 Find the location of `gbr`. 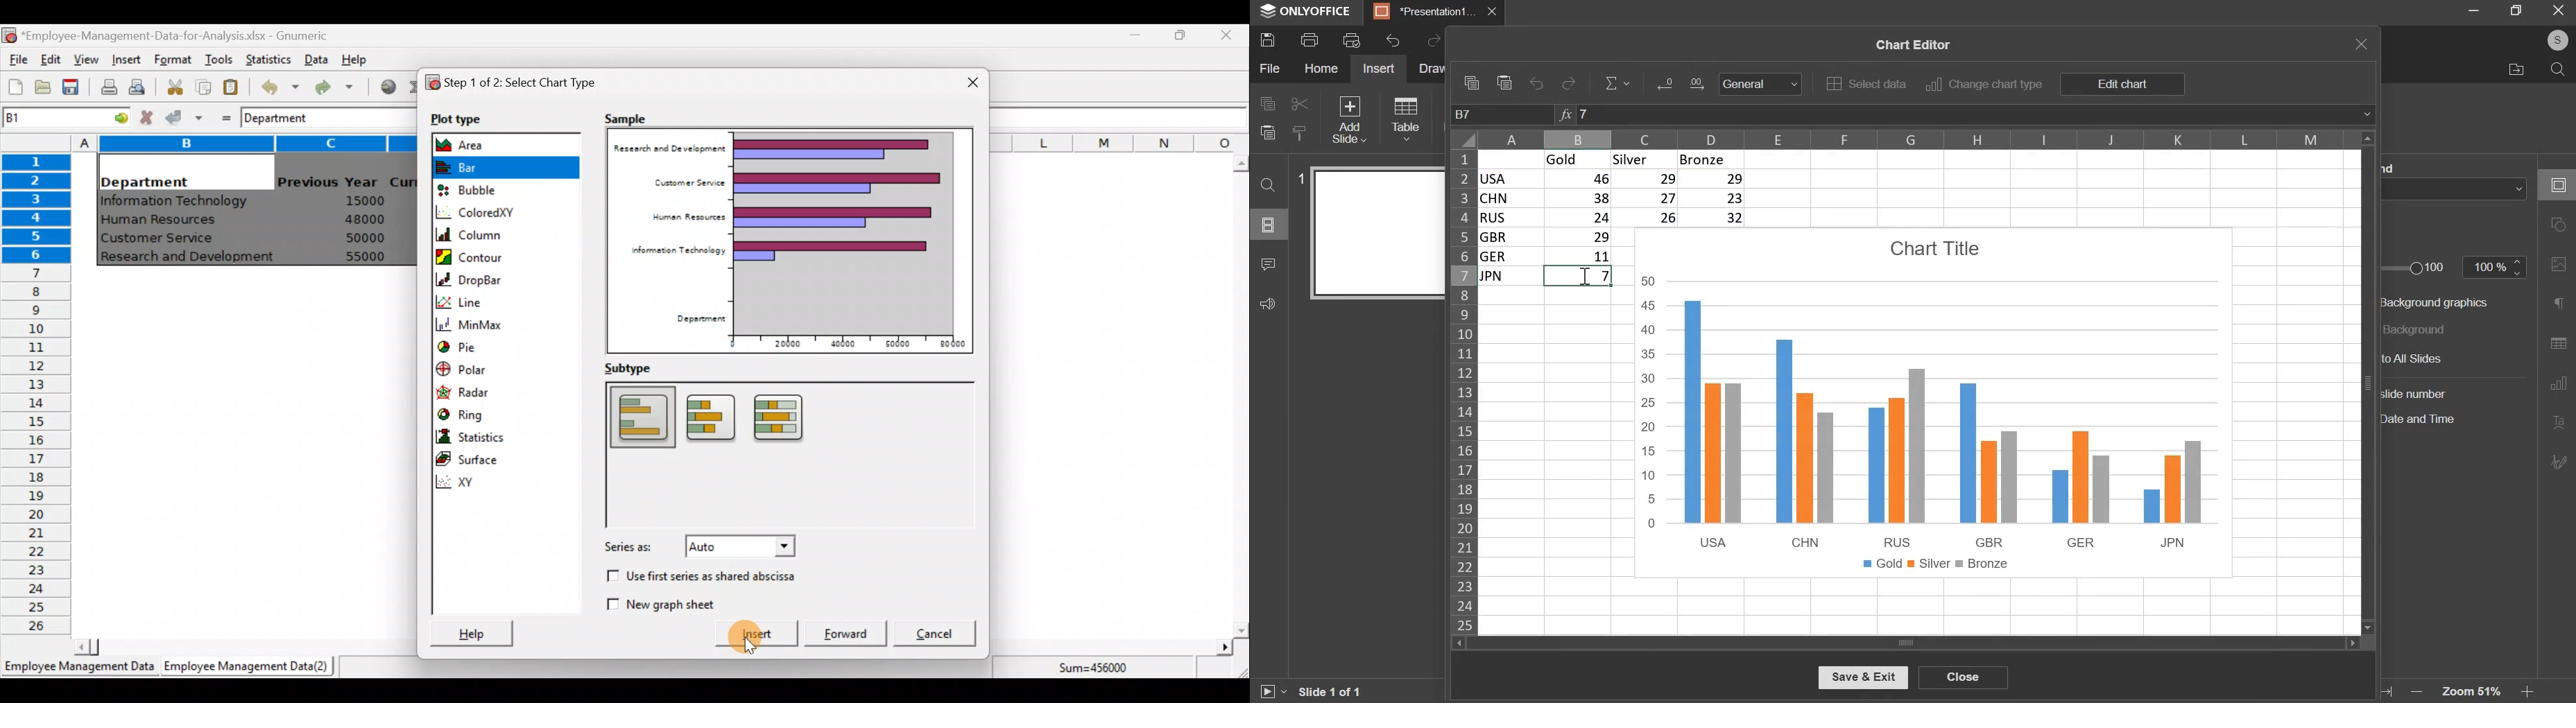

gbr is located at coordinates (1511, 238).